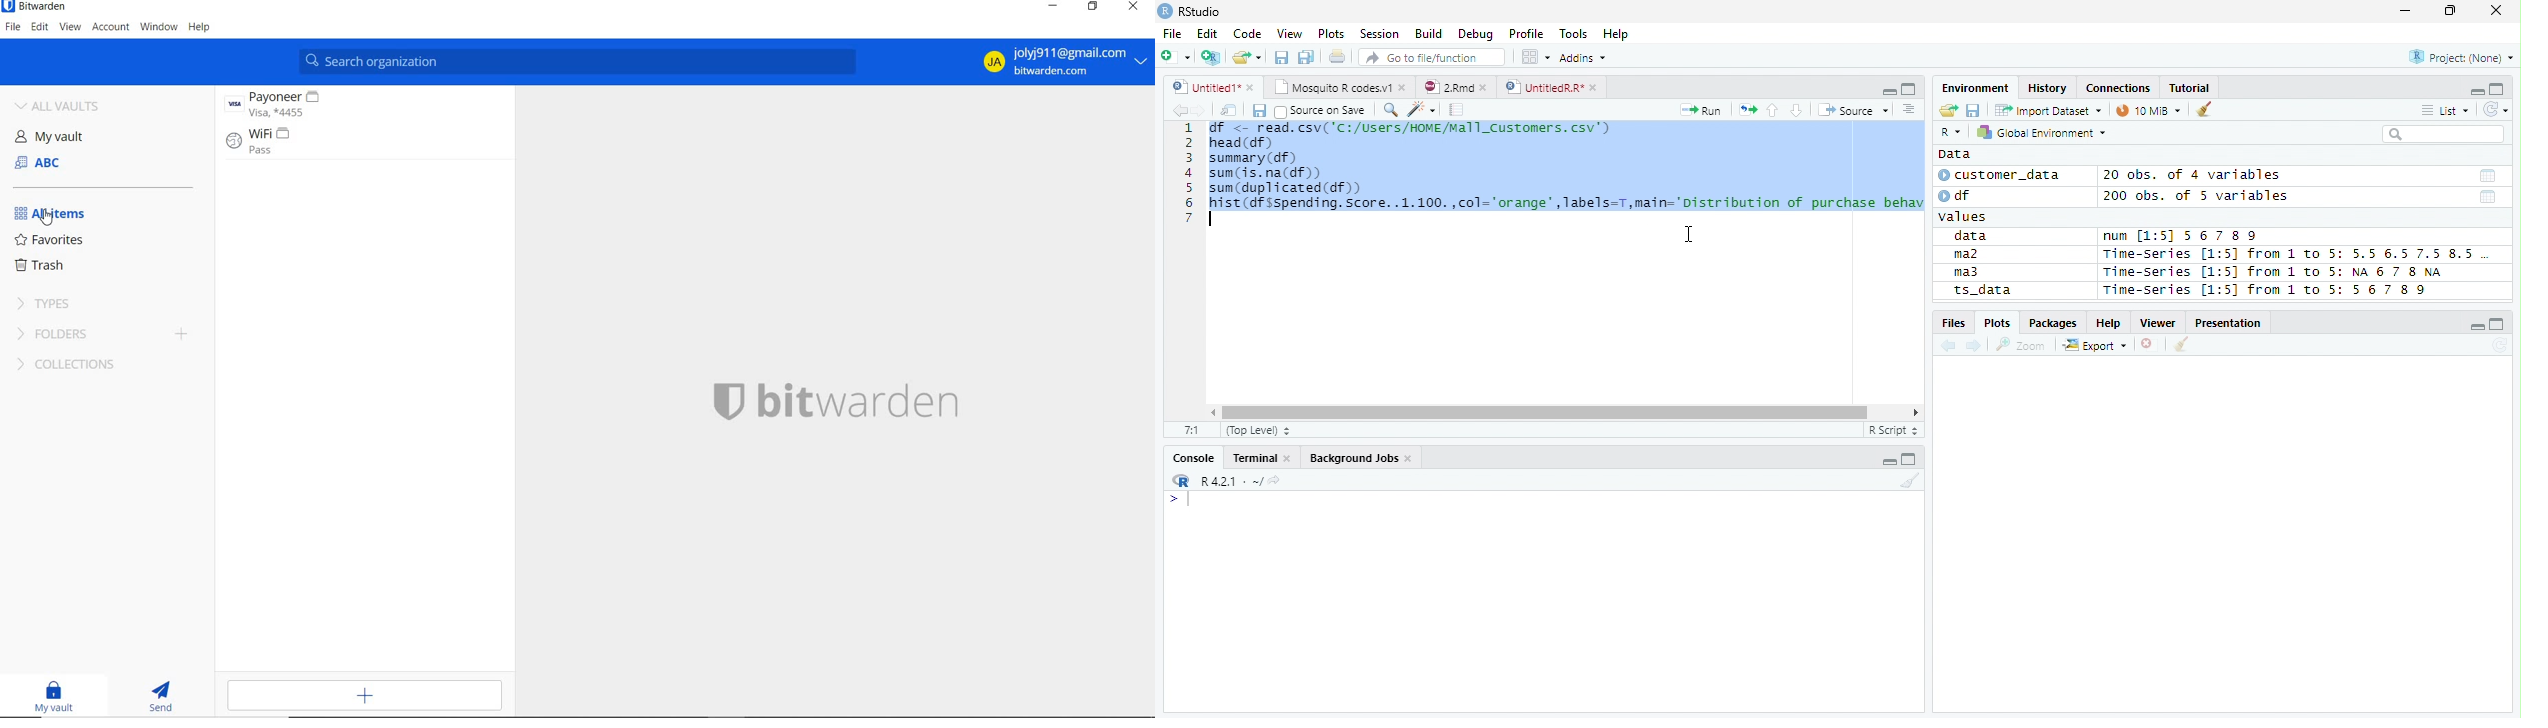 The width and height of the screenshot is (2548, 728). I want to click on Save, so click(1258, 110).